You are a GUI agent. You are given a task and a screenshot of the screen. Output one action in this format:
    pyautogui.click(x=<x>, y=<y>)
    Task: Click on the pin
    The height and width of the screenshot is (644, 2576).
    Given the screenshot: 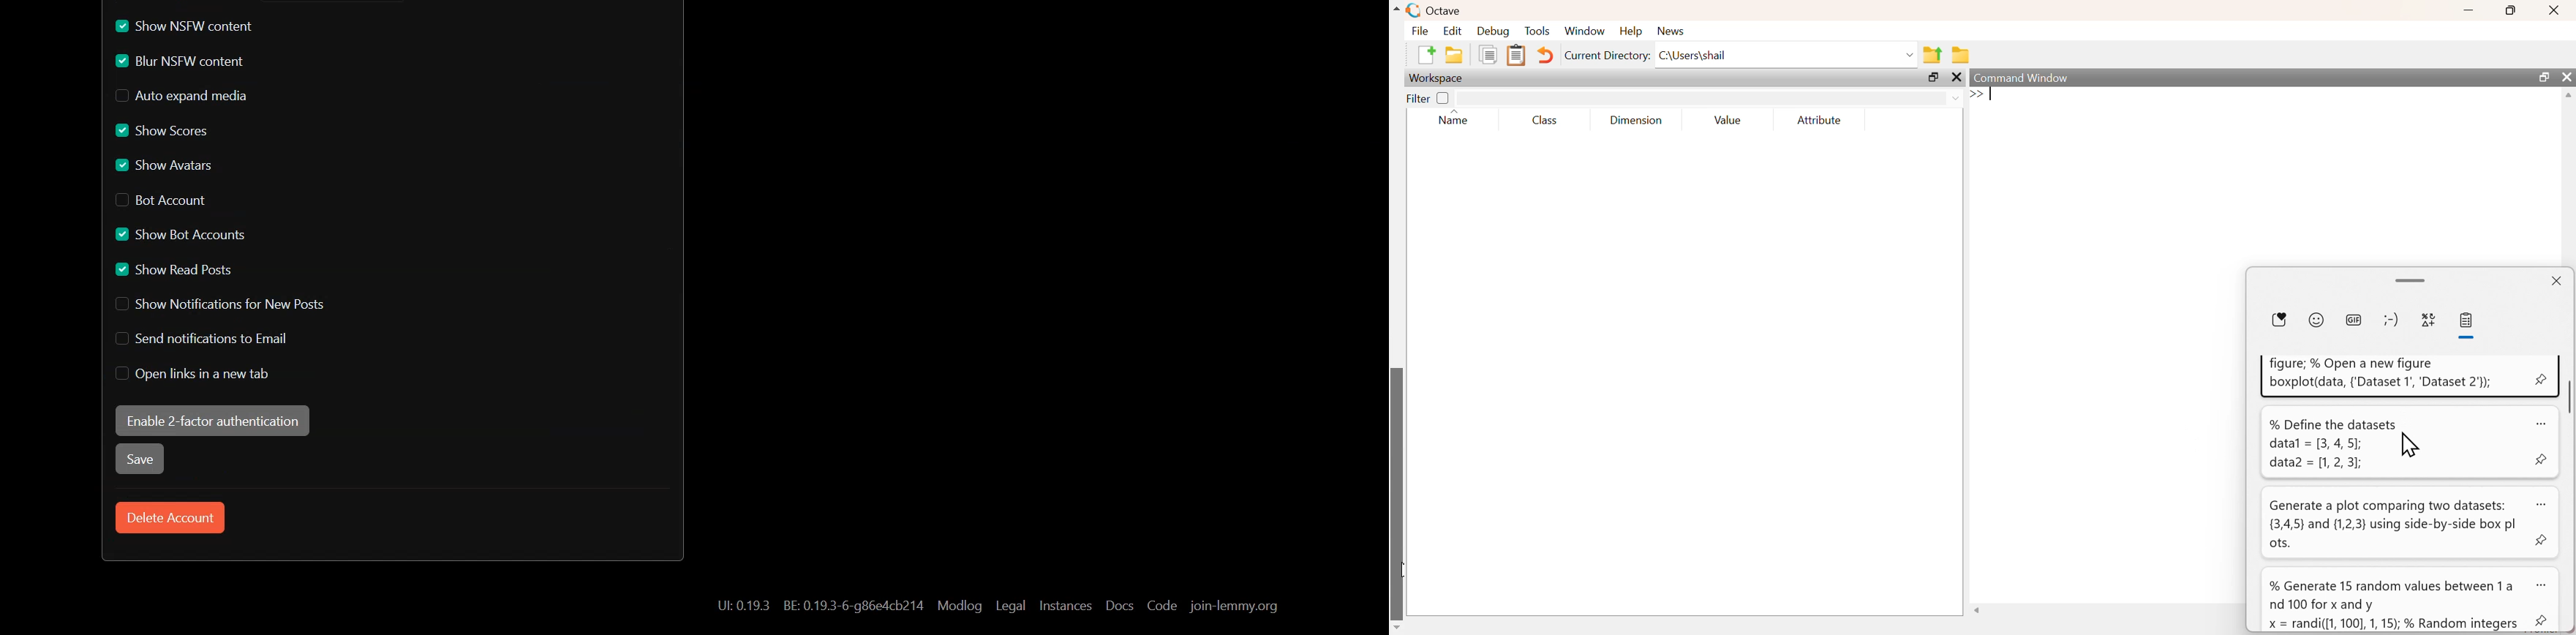 What is the action you would take?
    pyautogui.click(x=2543, y=622)
    